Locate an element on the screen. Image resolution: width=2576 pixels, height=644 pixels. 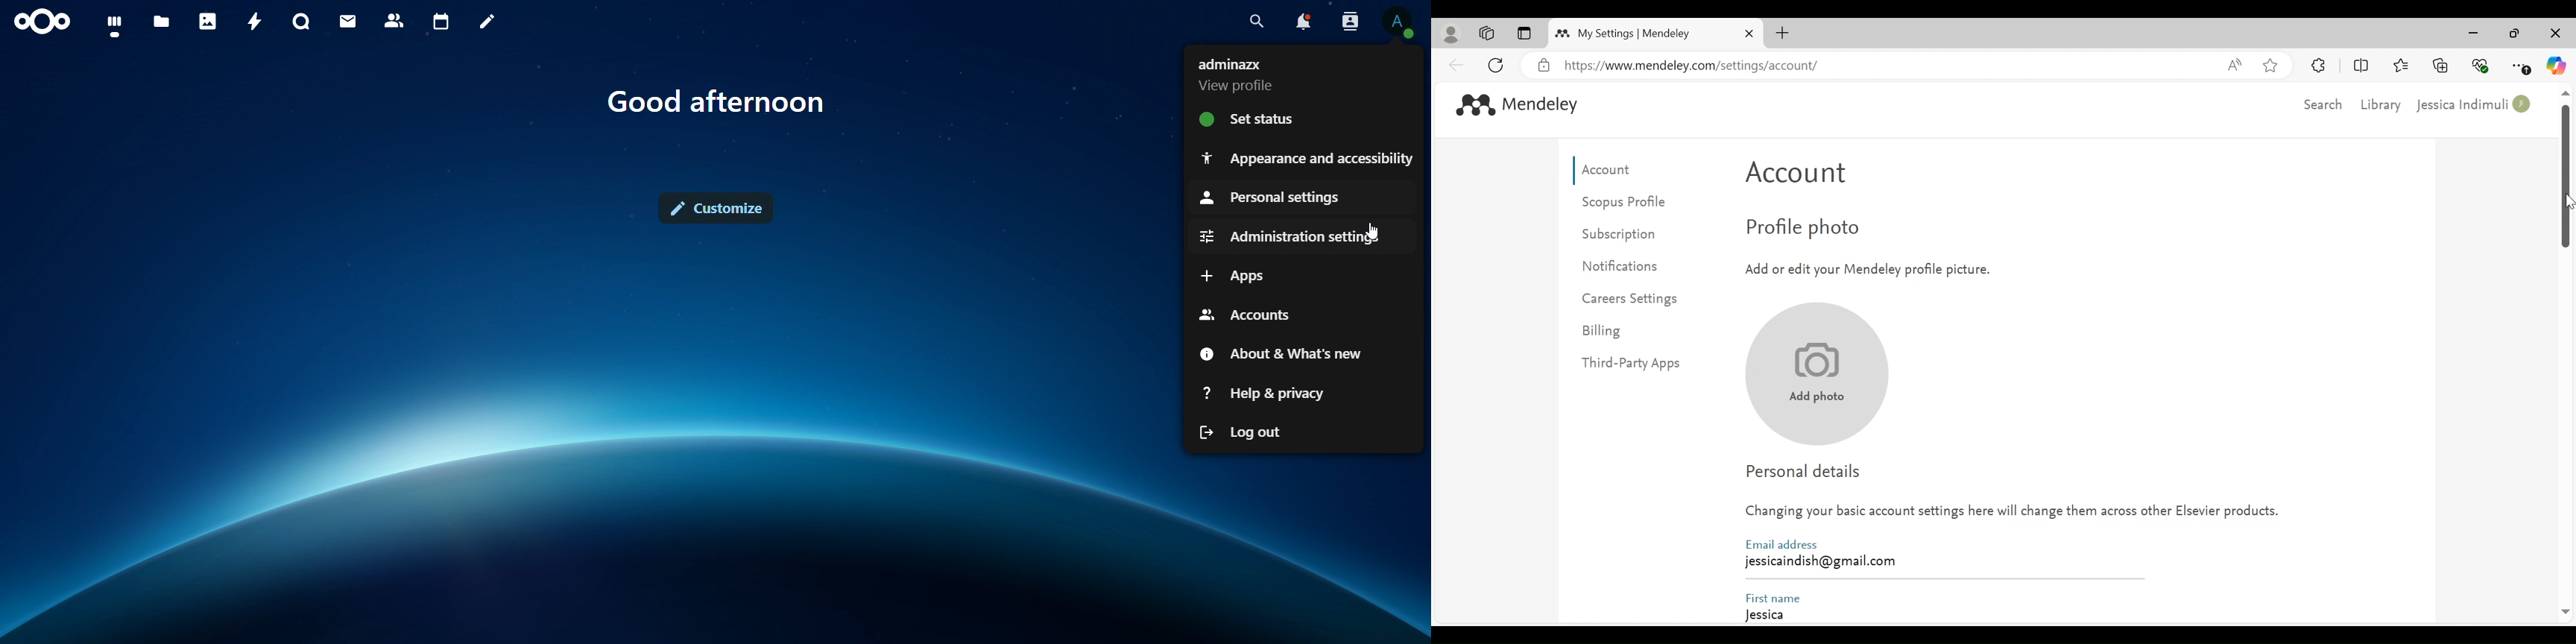
Add or edit your Mendeley Profile Photo is located at coordinates (1866, 268).